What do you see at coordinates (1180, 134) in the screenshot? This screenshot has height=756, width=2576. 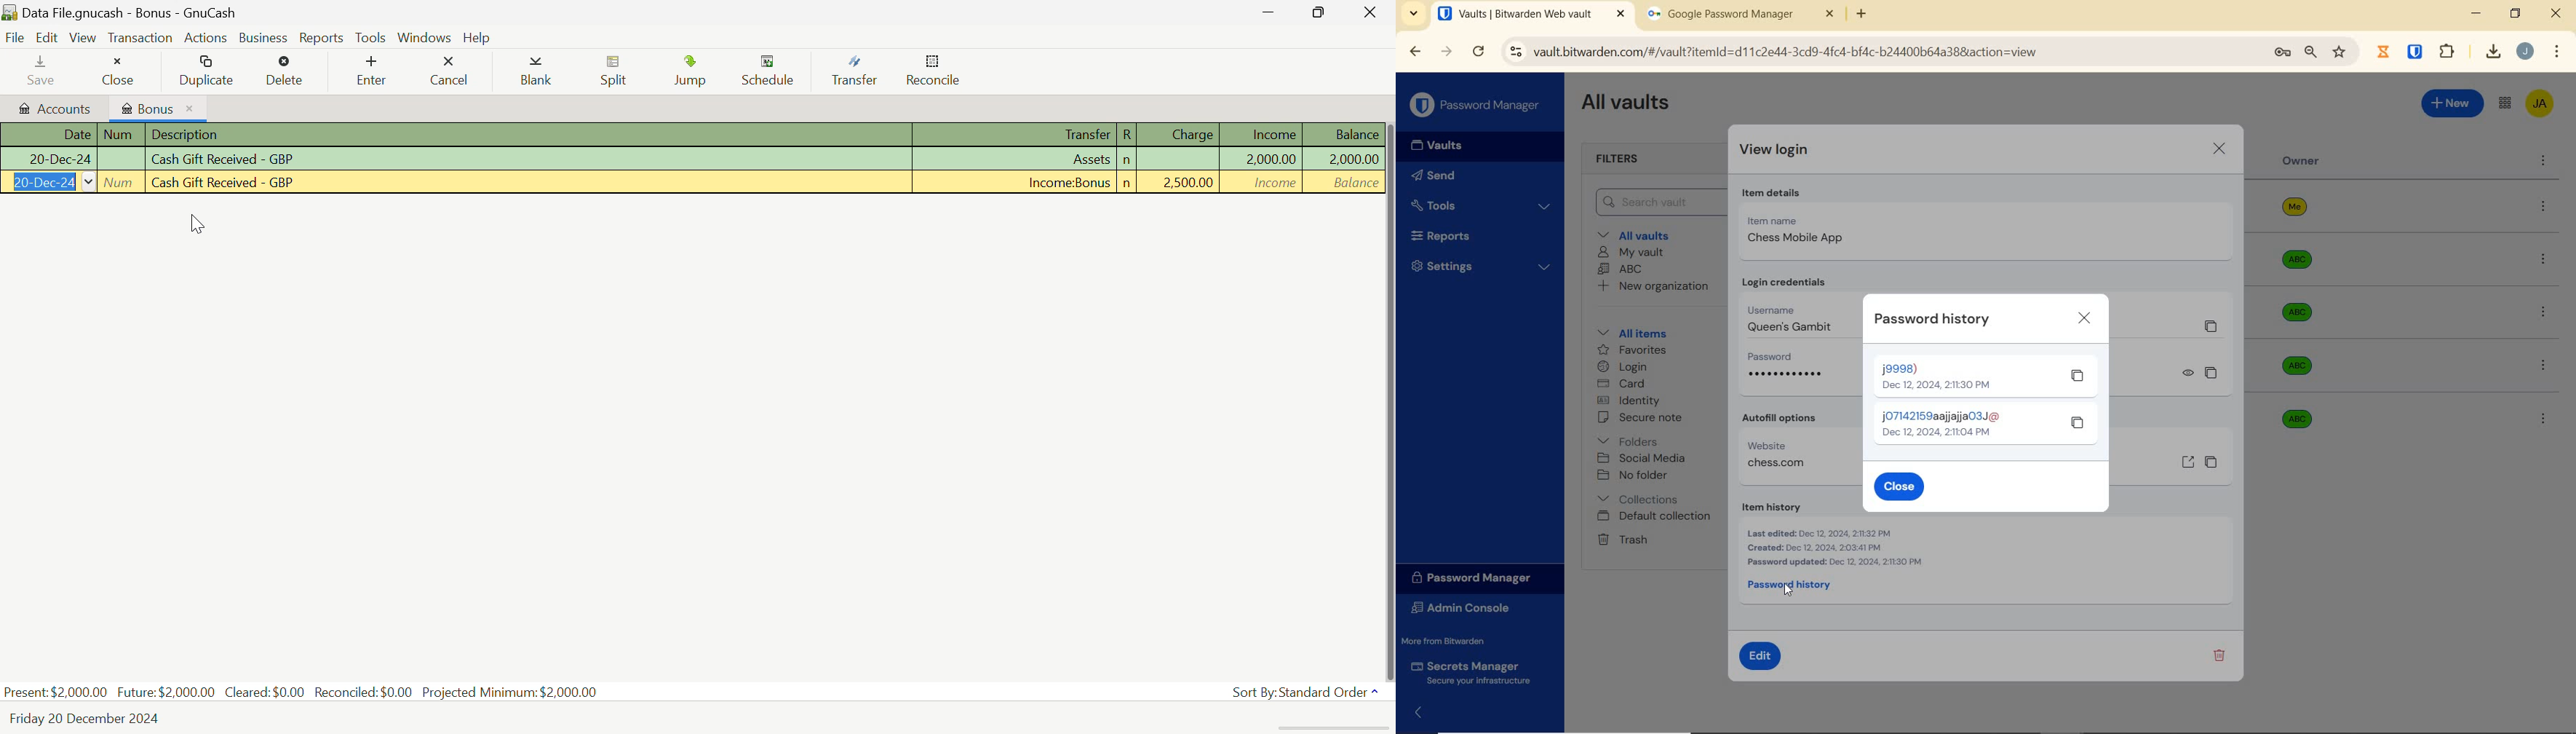 I see `Charge` at bounding box center [1180, 134].